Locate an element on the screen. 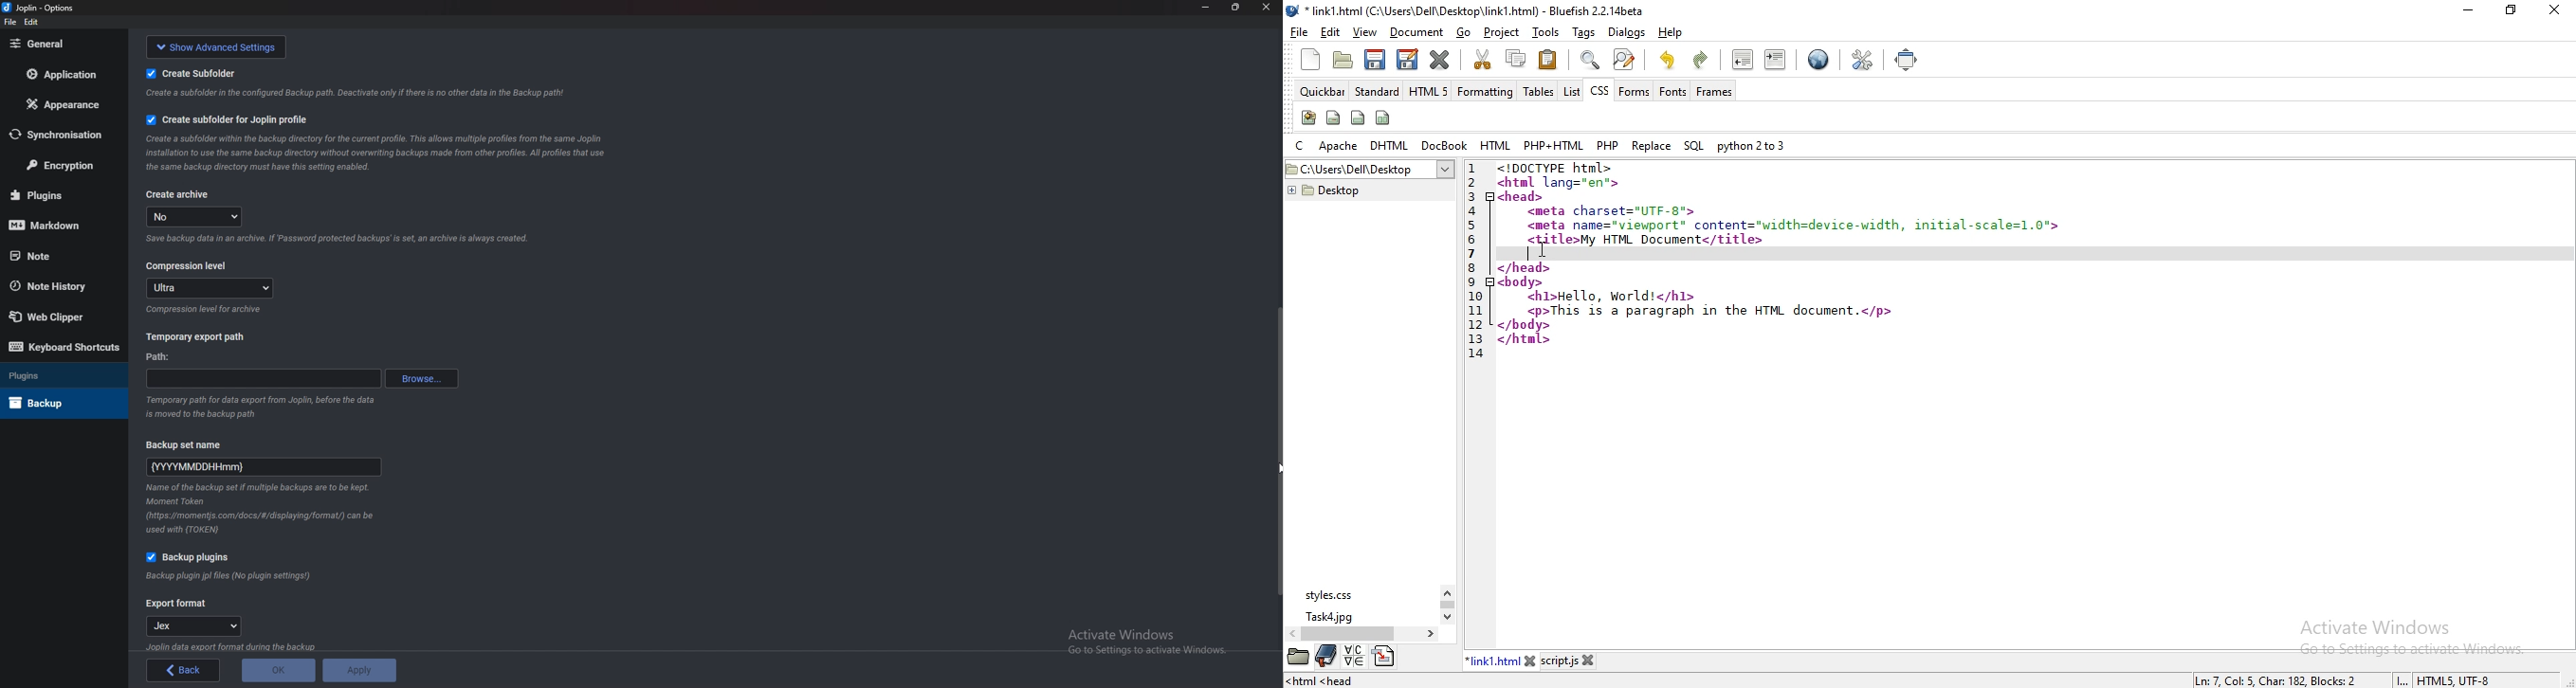 Image resolution: width=2576 pixels, height=700 pixels. php is located at coordinates (1608, 145).